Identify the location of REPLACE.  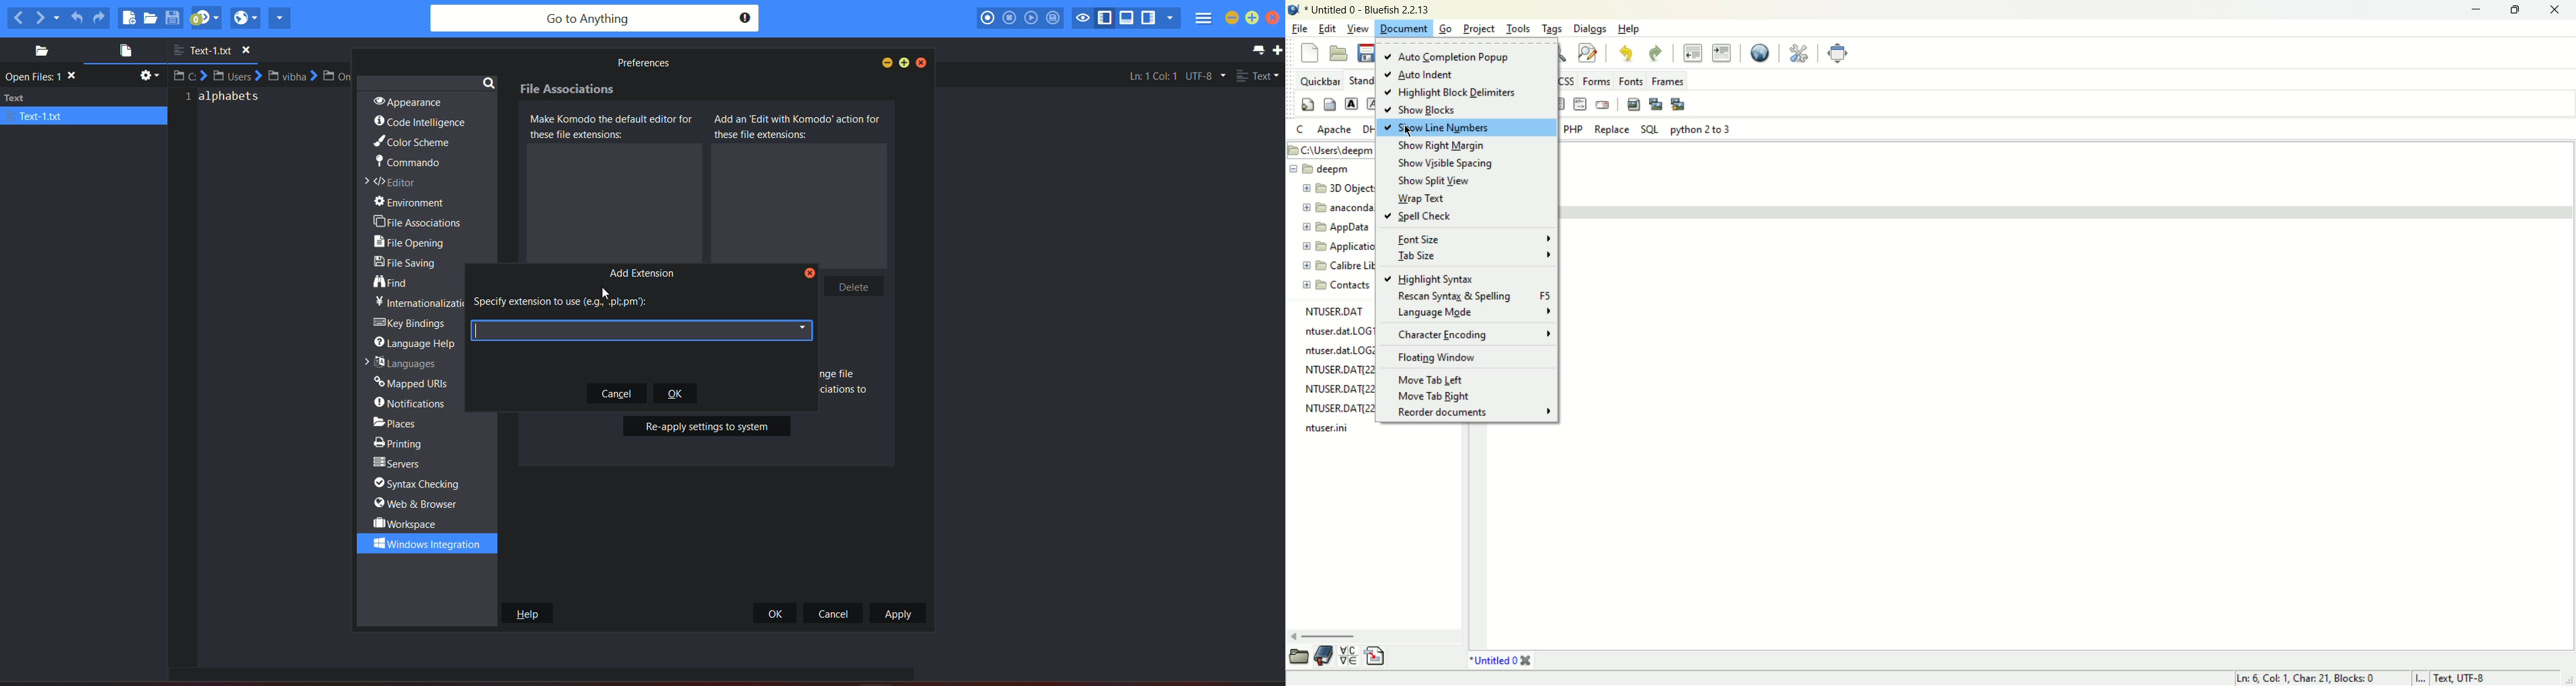
(1612, 130).